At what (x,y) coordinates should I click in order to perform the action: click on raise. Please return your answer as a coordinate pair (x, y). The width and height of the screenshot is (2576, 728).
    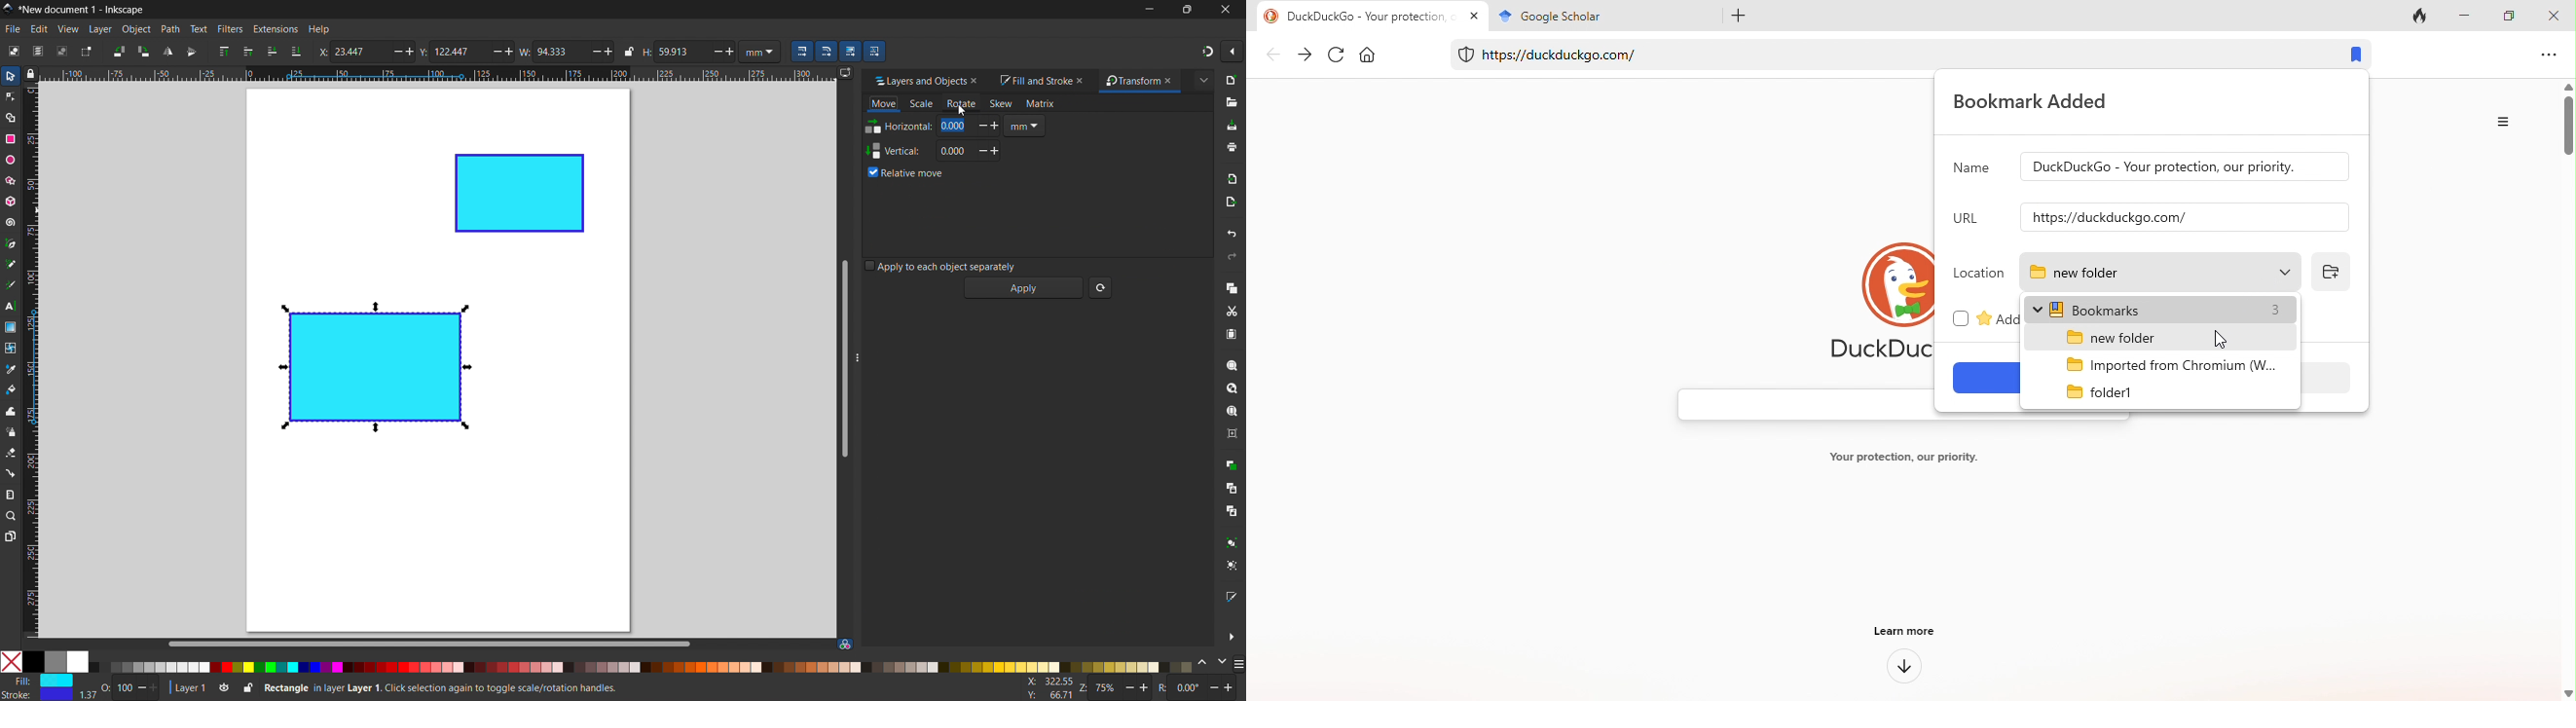
    Looking at the image, I should click on (248, 51).